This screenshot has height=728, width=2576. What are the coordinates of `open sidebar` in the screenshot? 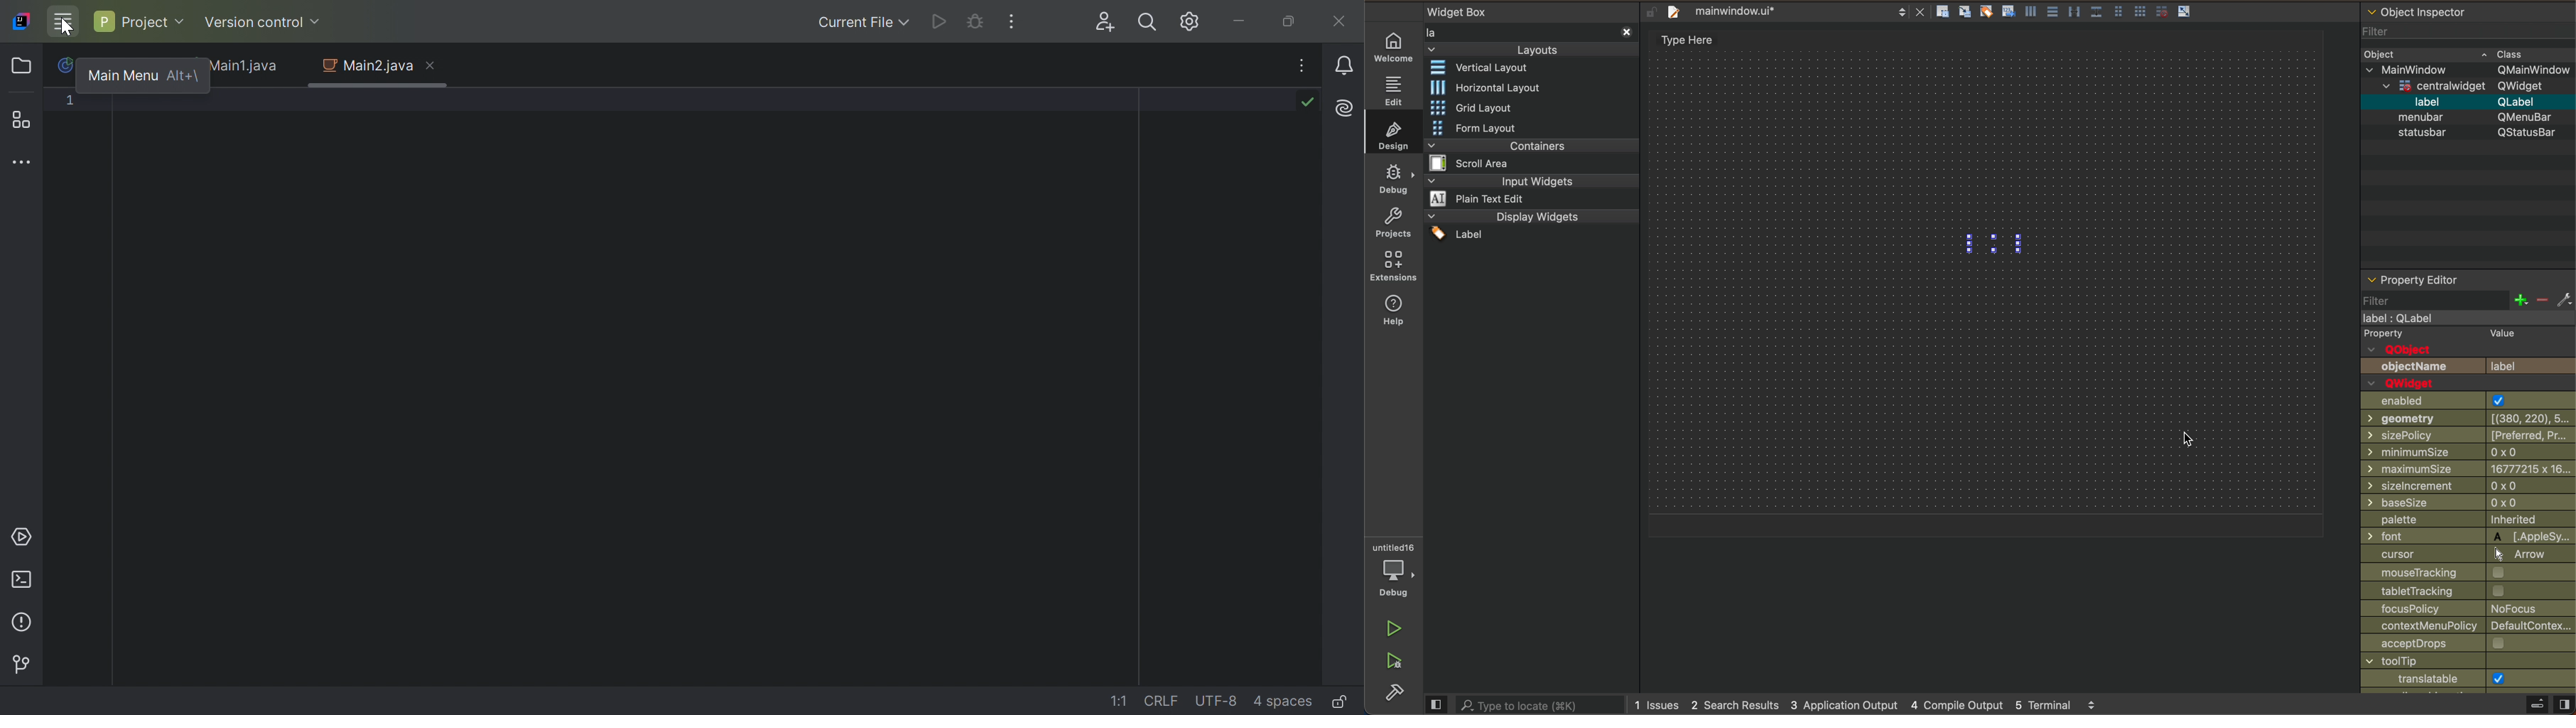 It's located at (2540, 702).